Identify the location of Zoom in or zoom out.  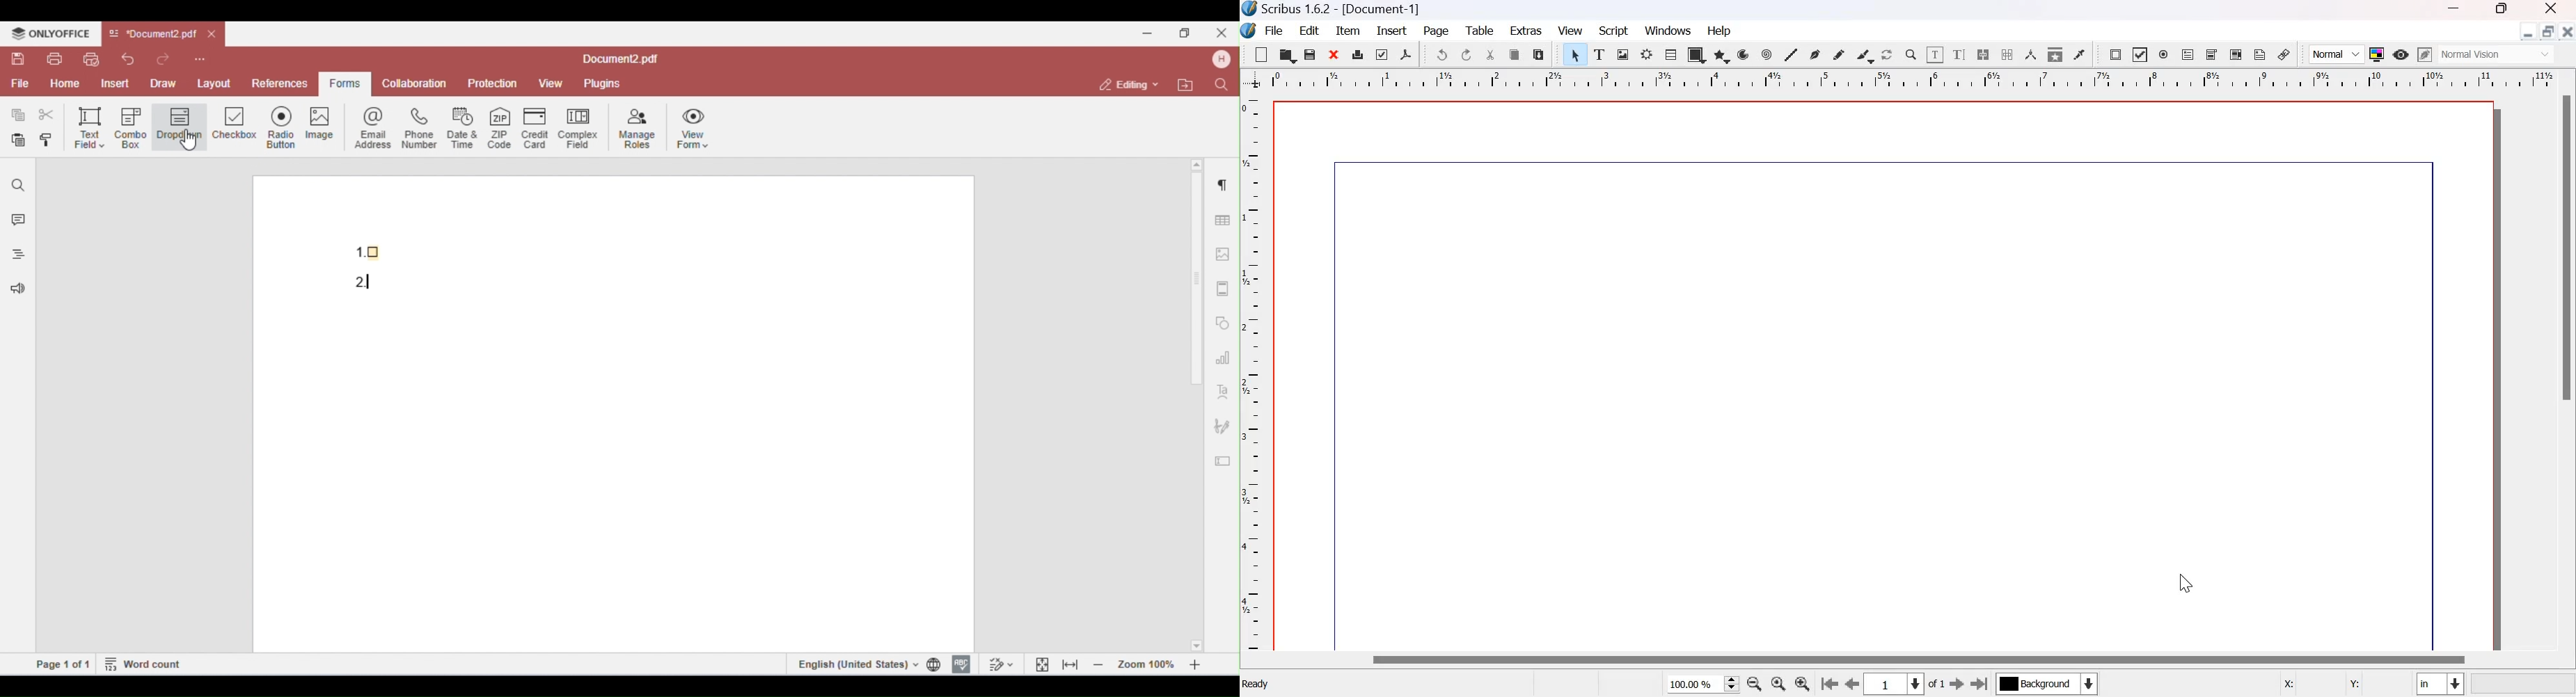
(1912, 55).